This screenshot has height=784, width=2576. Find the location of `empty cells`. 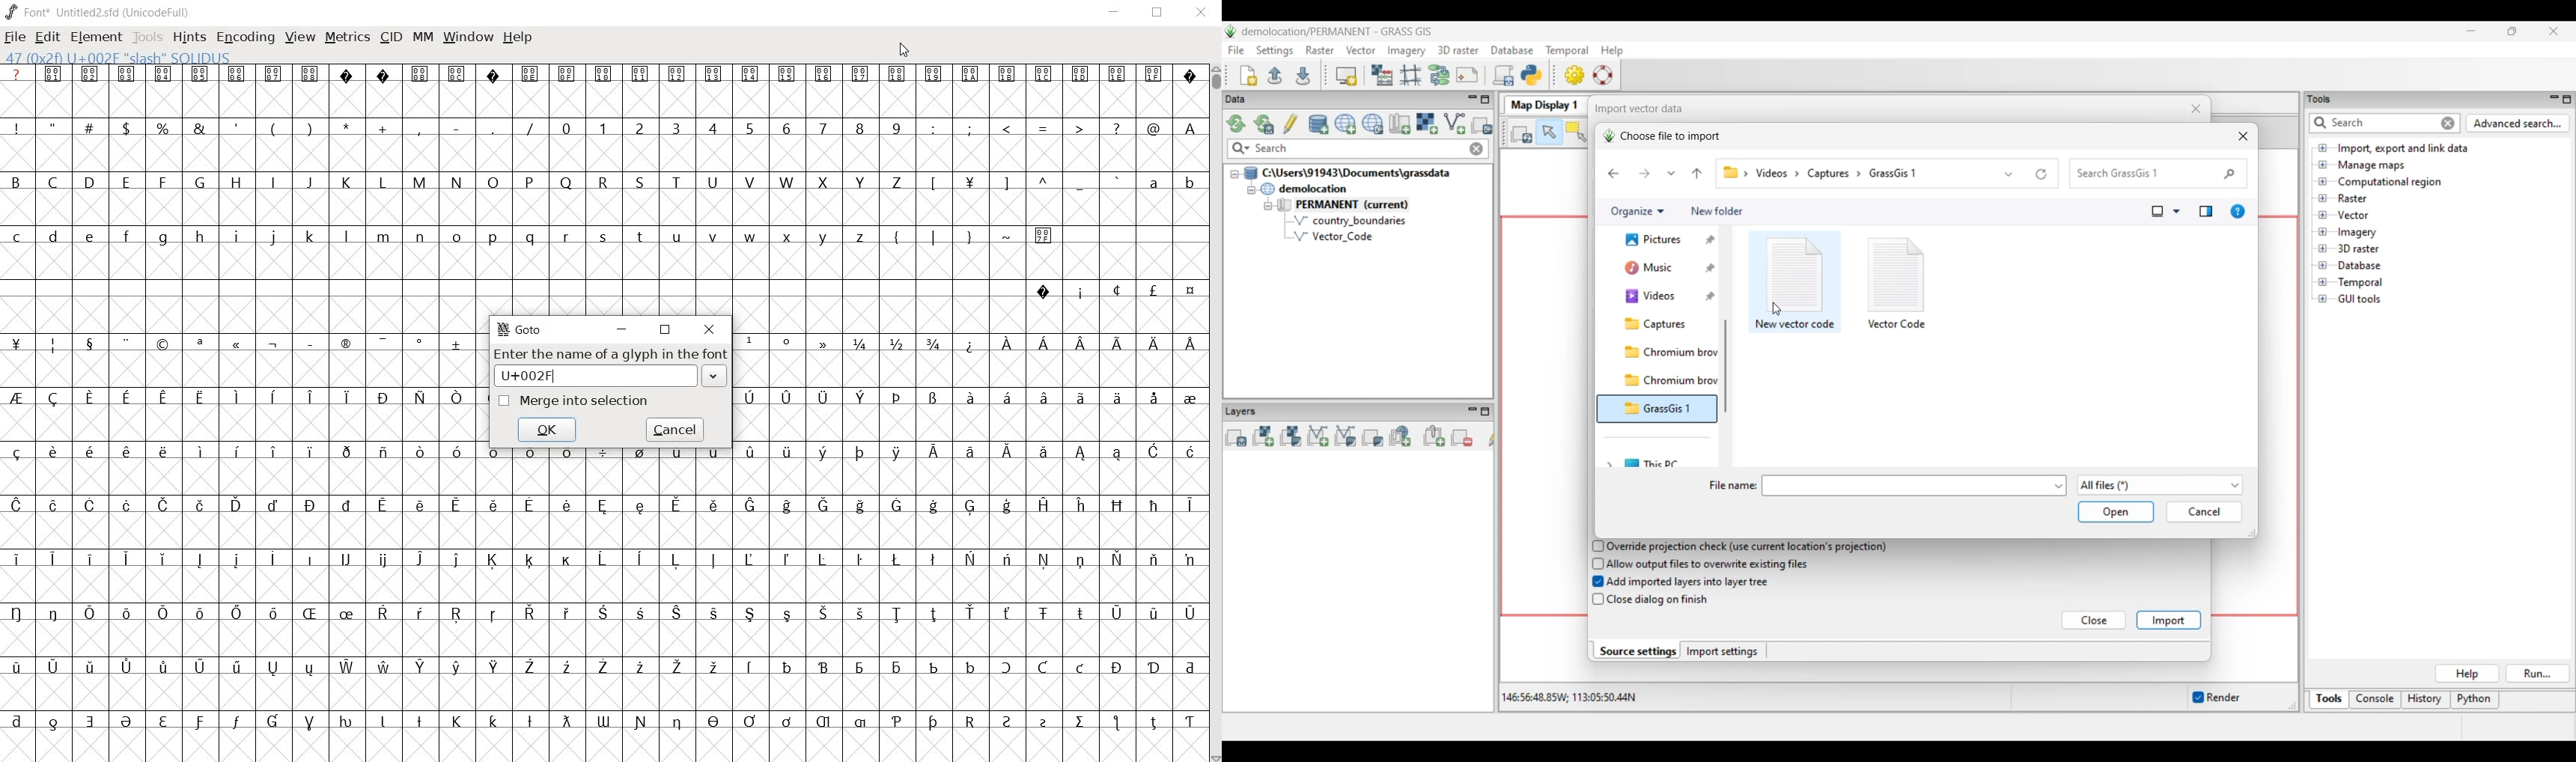

empty cells is located at coordinates (965, 370).